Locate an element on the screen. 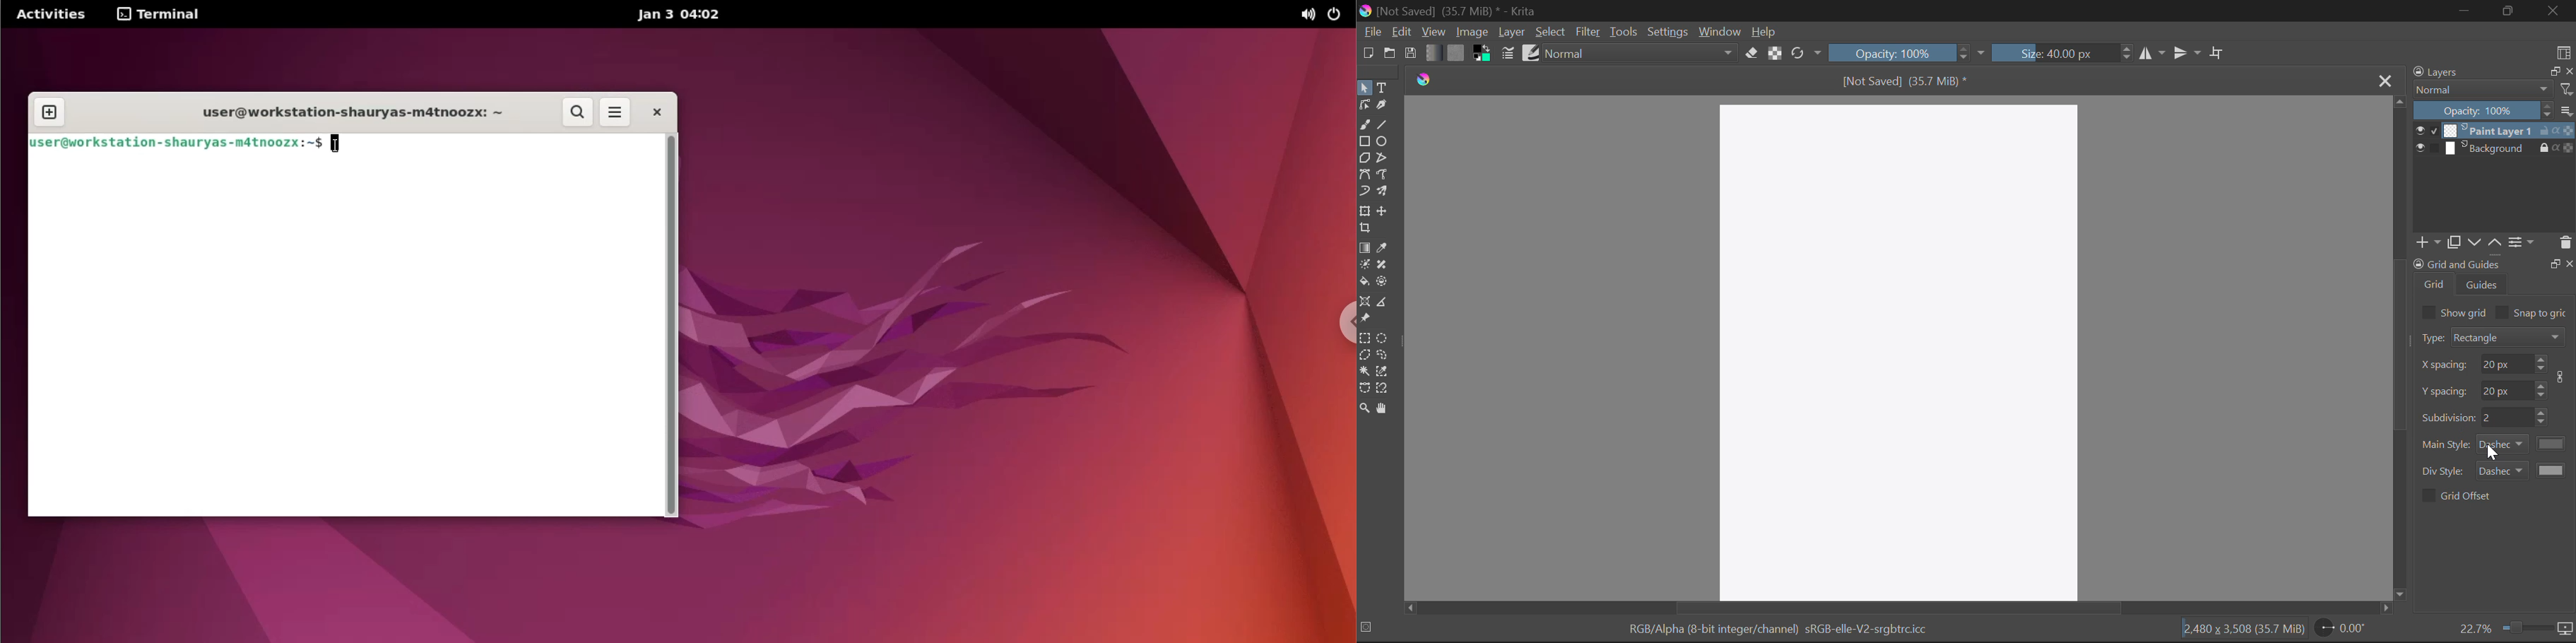 The width and height of the screenshot is (2576, 644). Freehand is located at coordinates (1364, 125).